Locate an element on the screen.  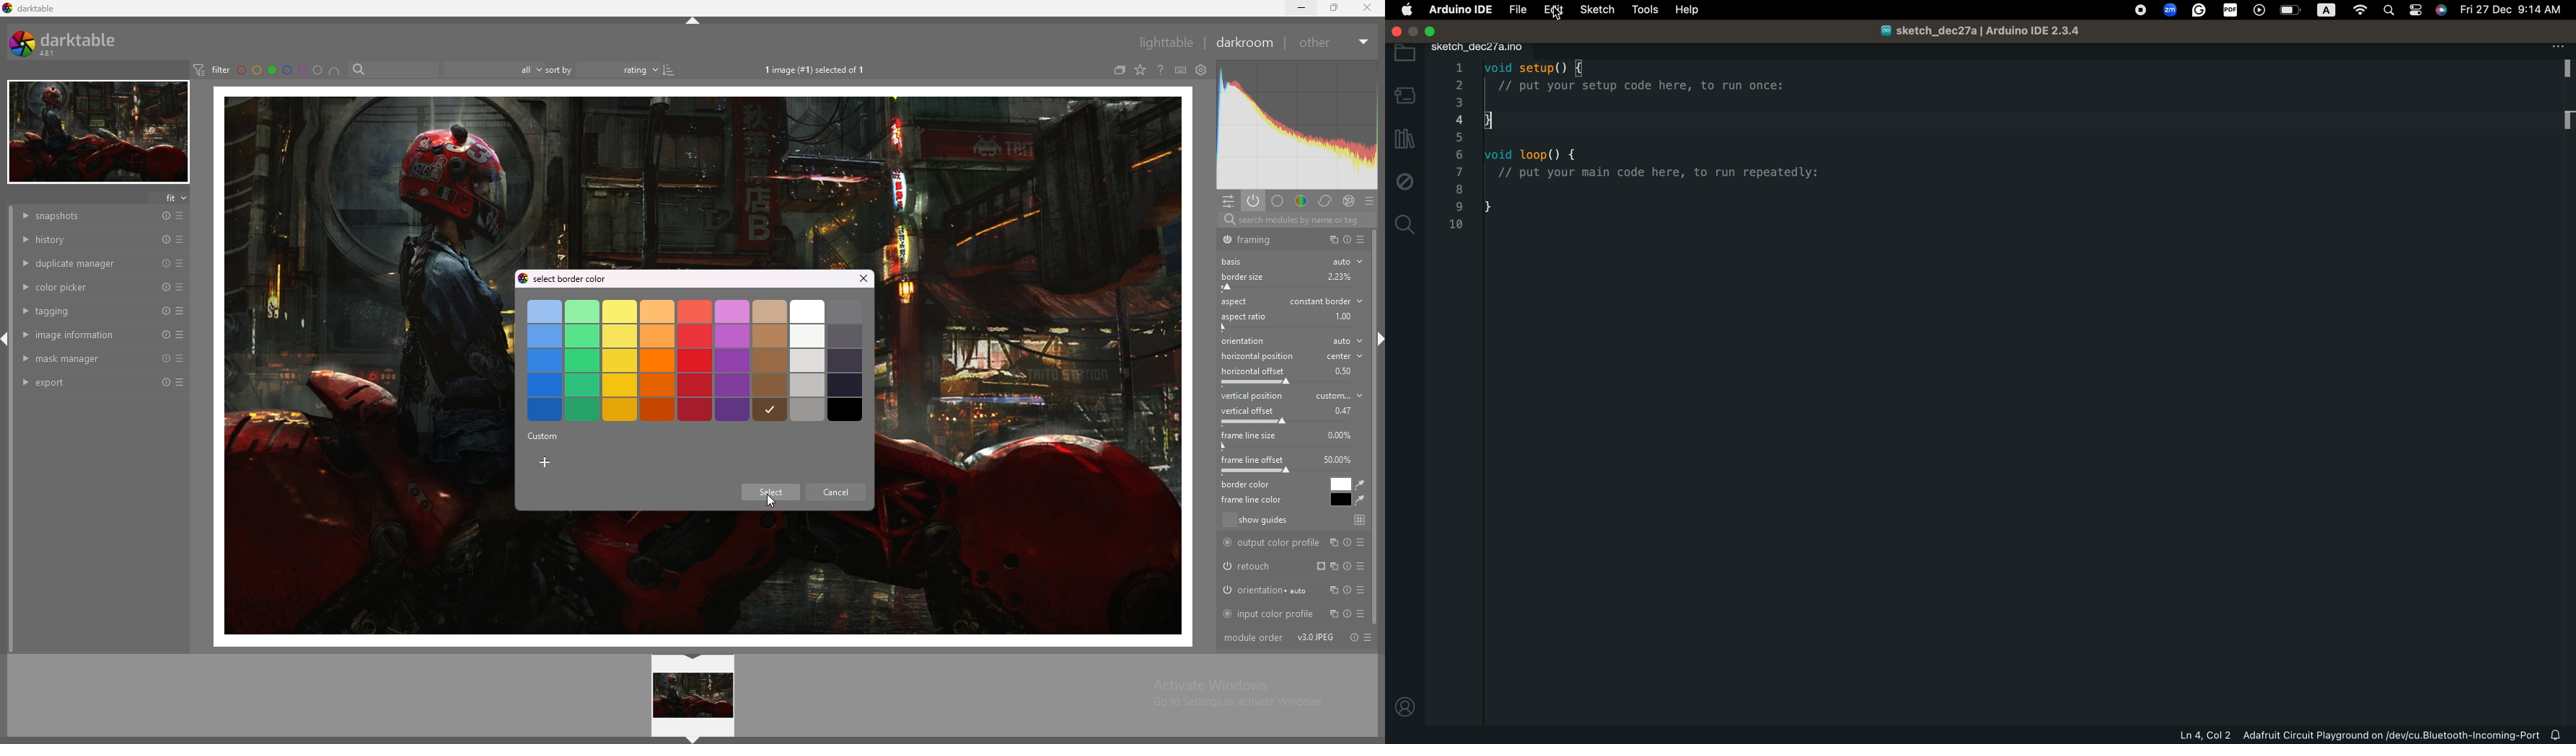
reset is located at coordinates (167, 288).